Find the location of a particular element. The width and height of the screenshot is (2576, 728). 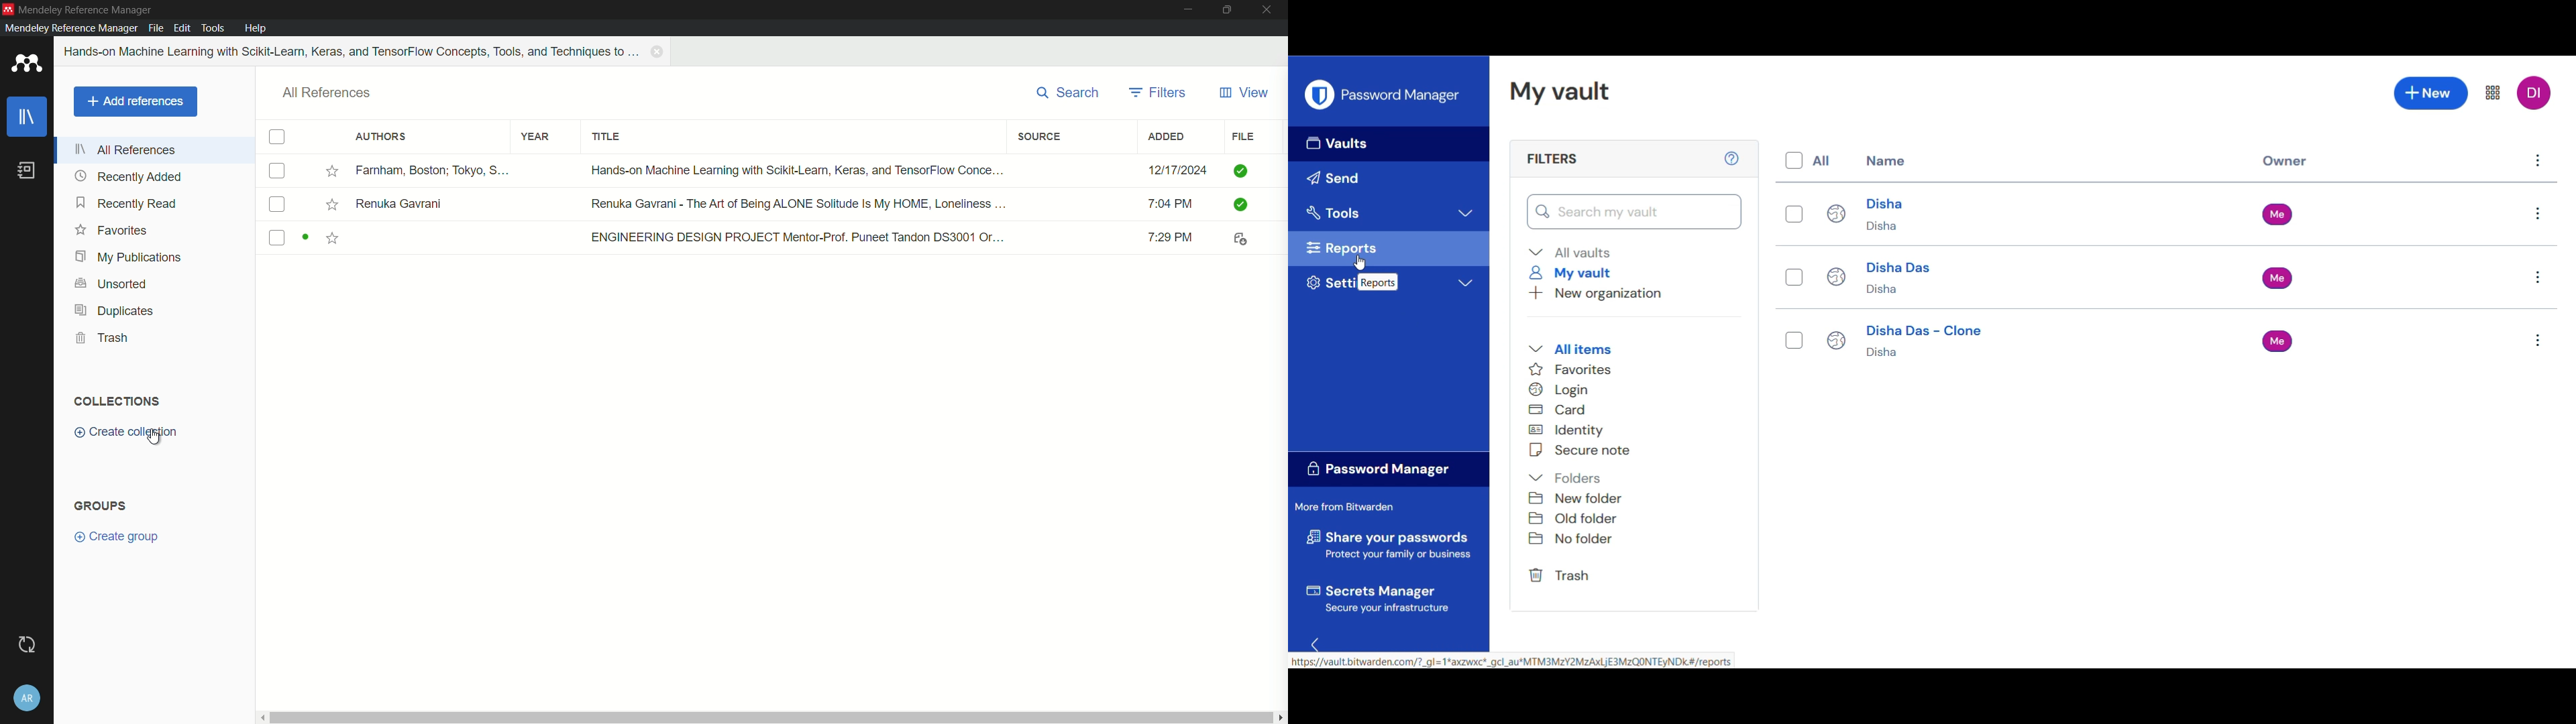

entry menu is located at coordinates (2542, 214).